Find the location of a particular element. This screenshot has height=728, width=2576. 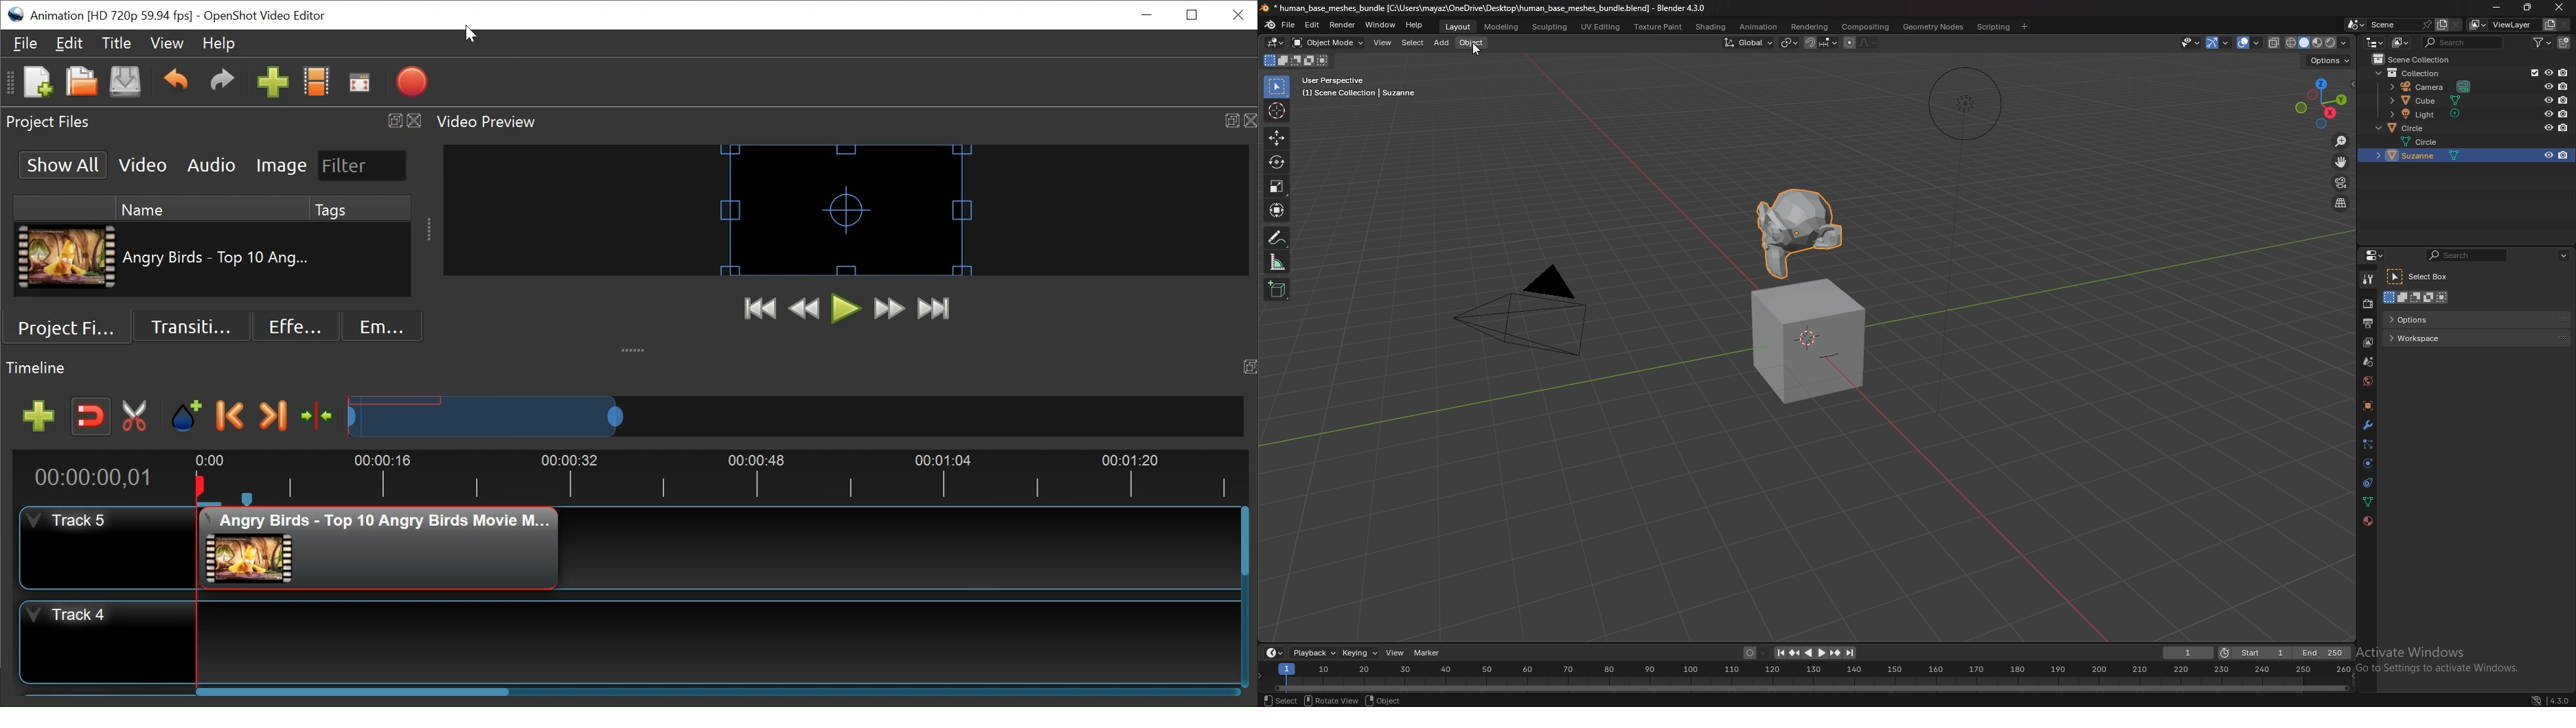

Clip Name is located at coordinates (217, 258).